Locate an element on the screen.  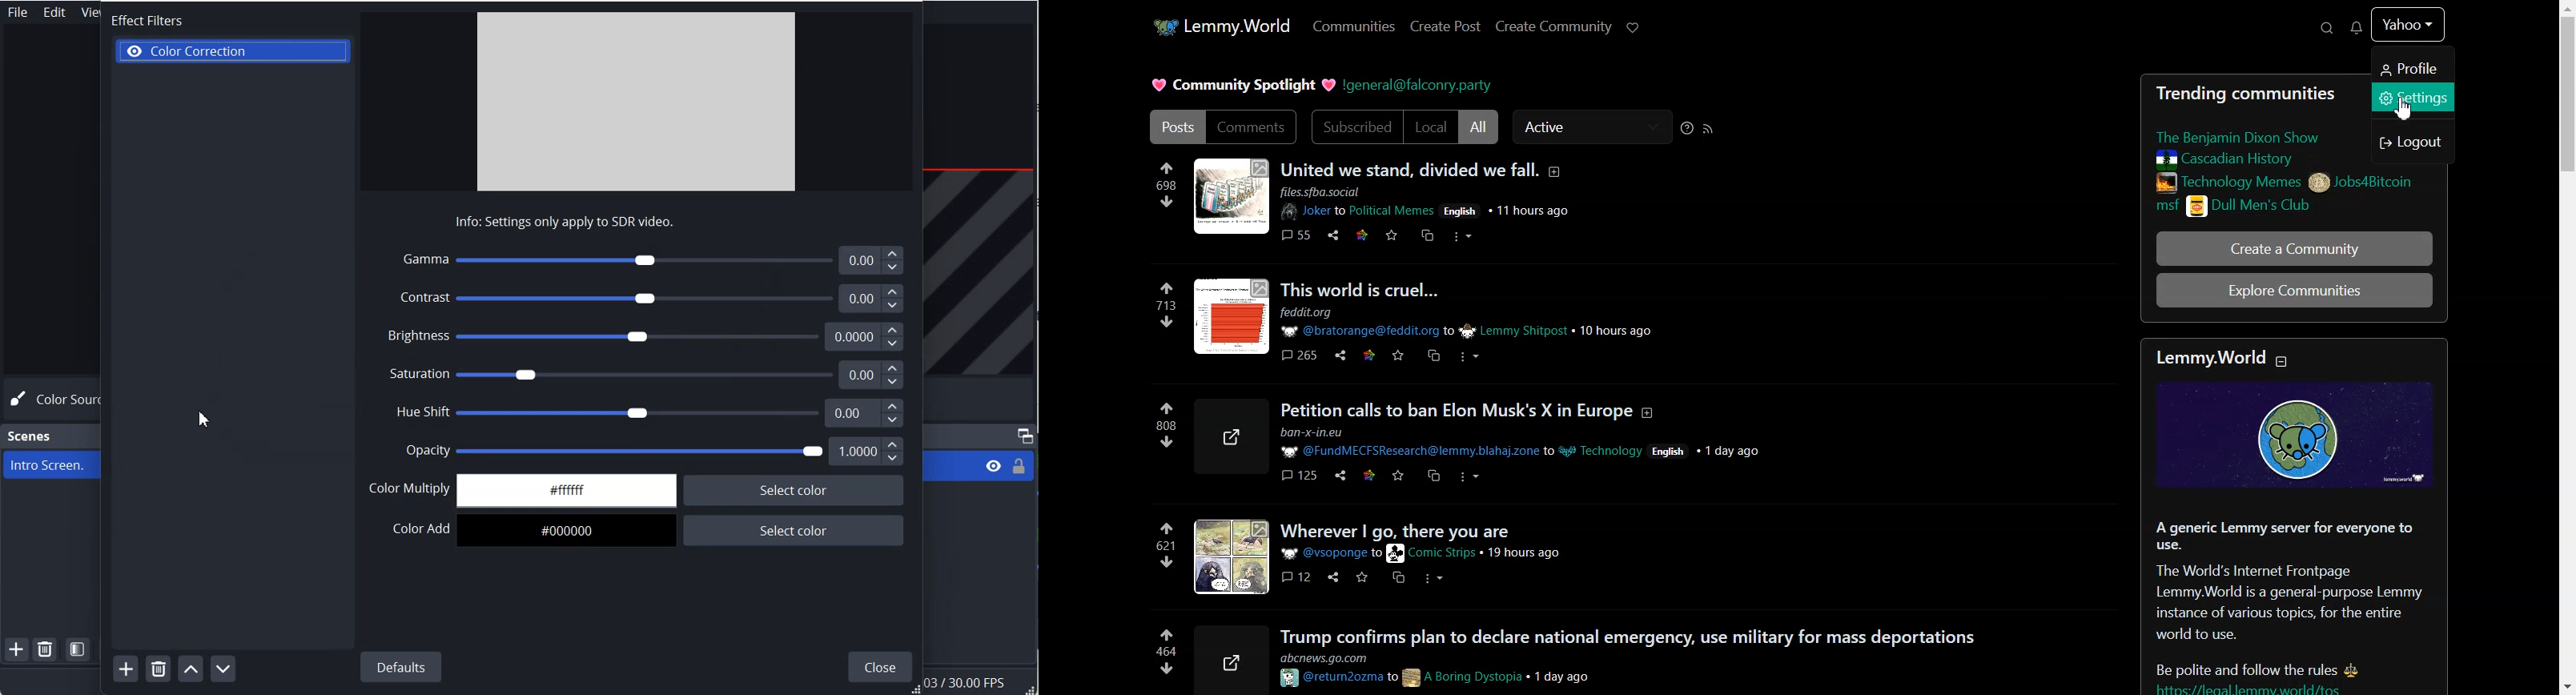
yahoo is located at coordinates (2409, 28).